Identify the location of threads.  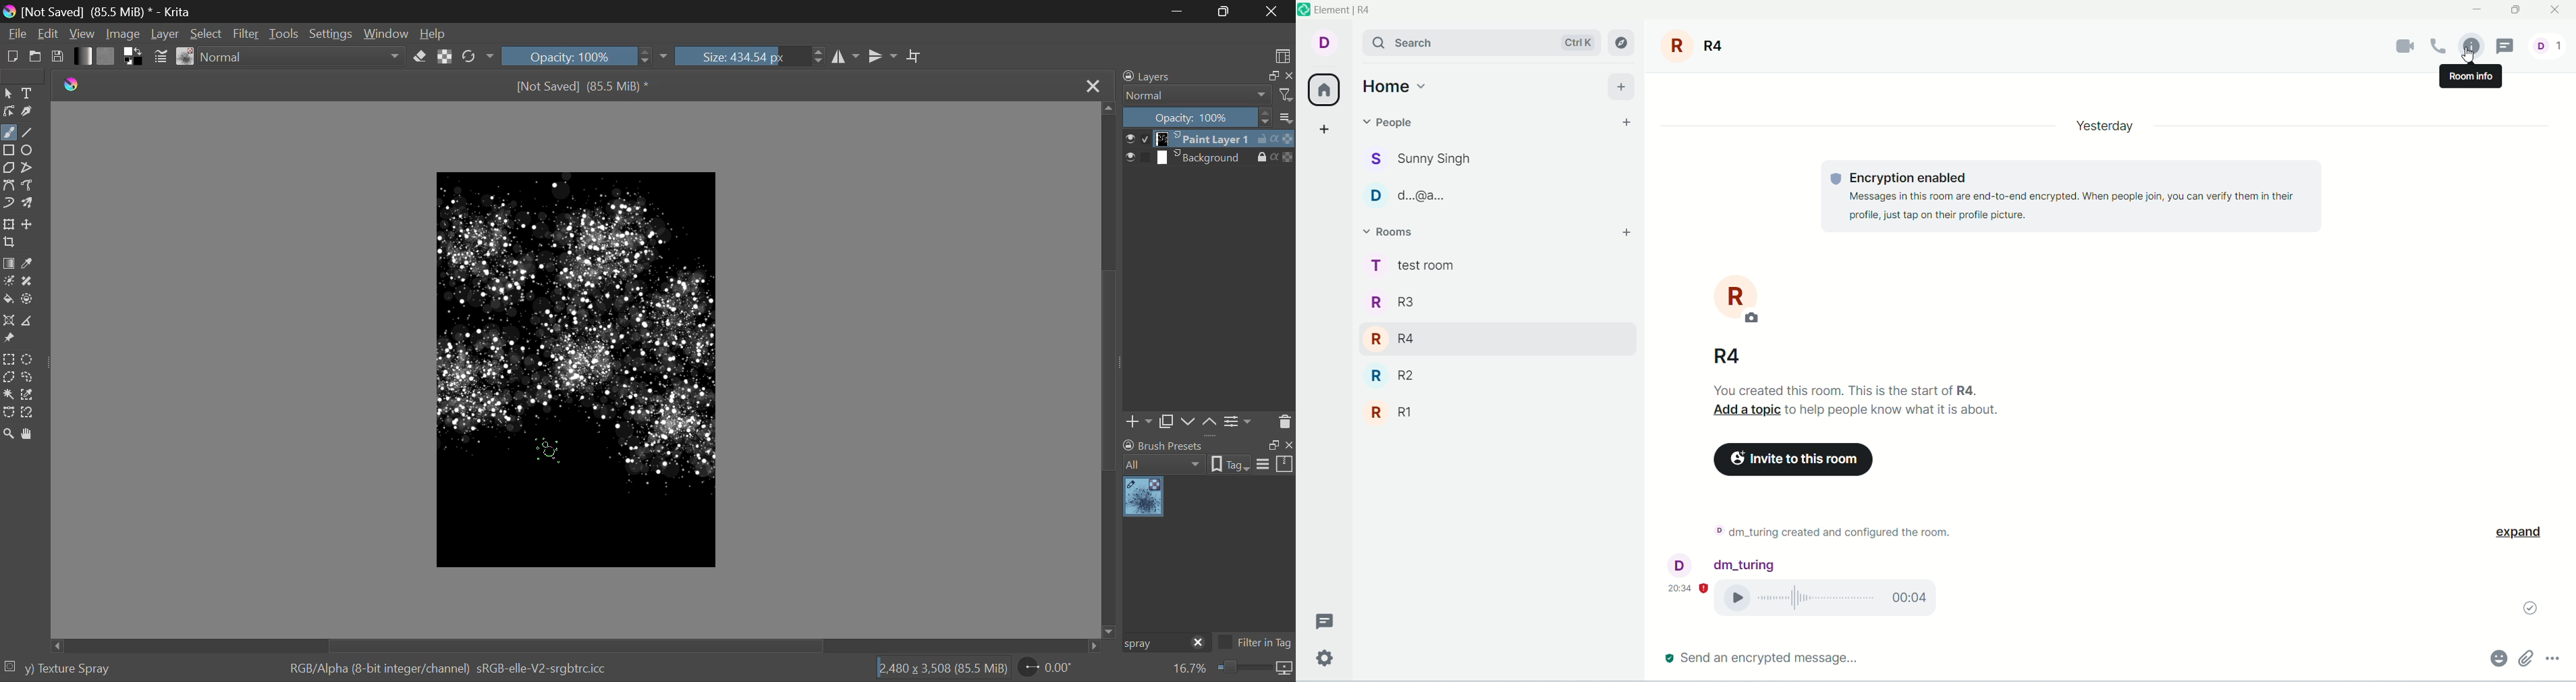
(1325, 621).